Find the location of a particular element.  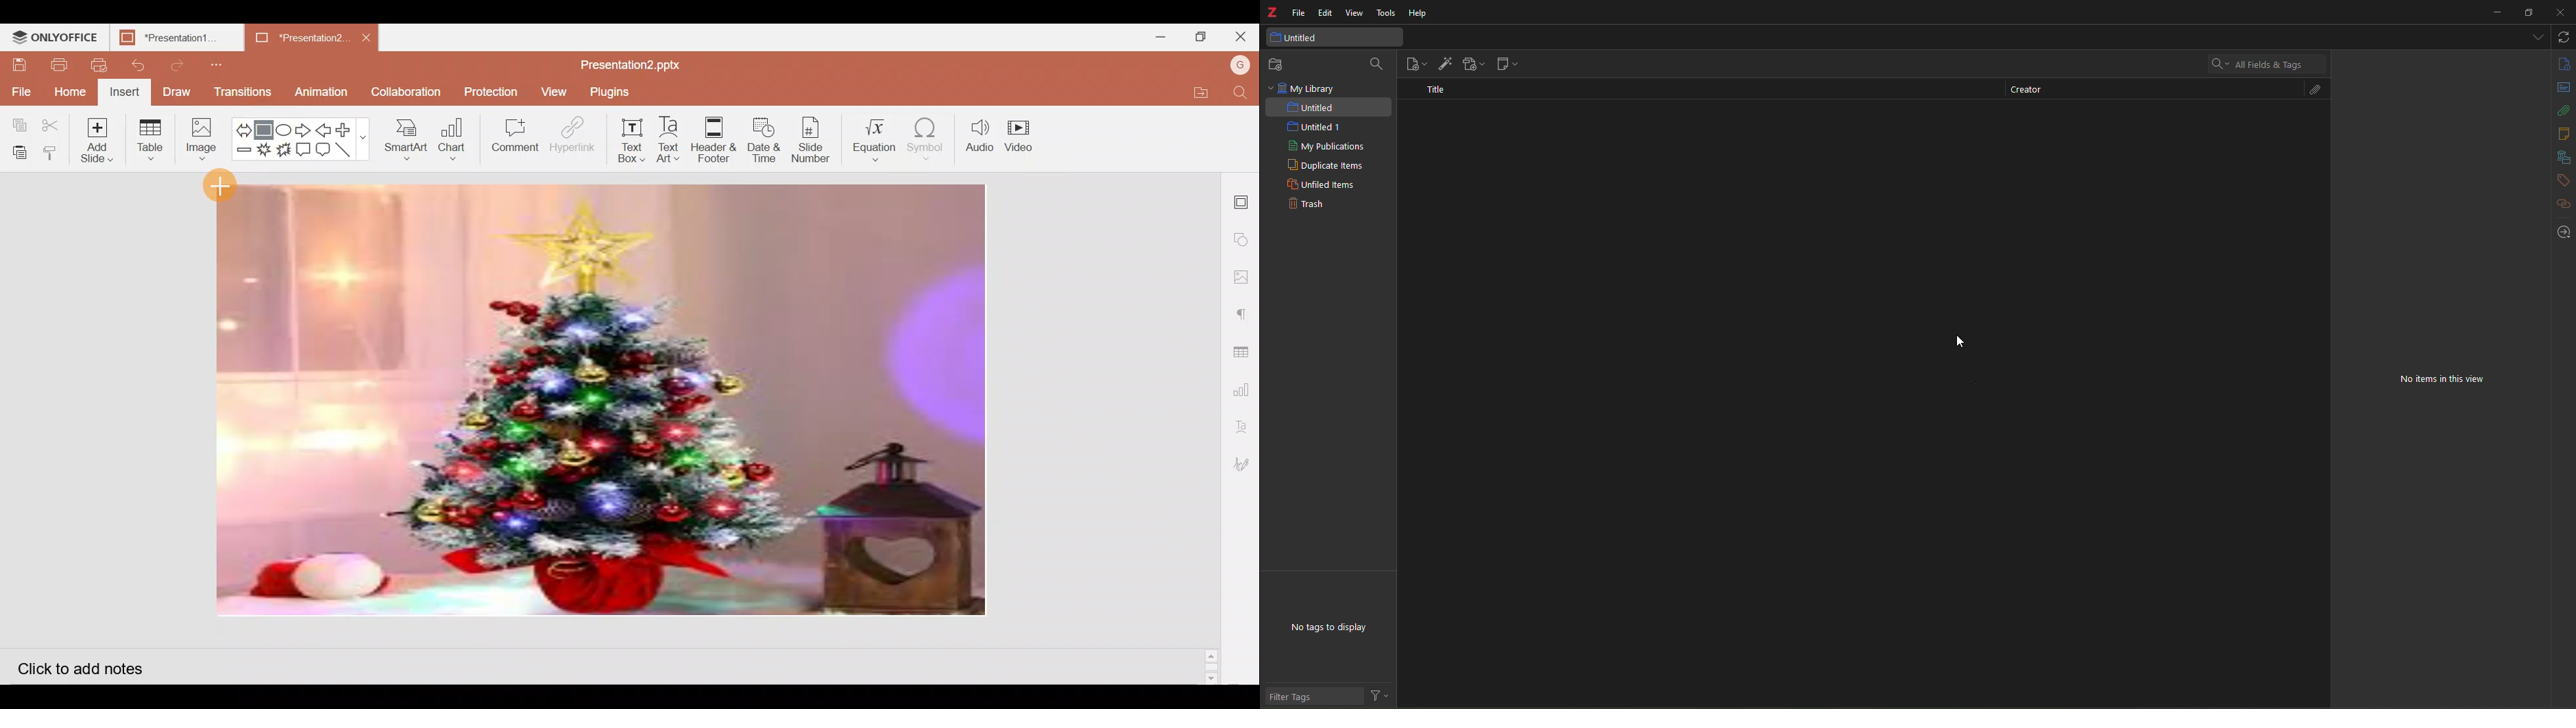

Symbol is located at coordinates (931, 139).